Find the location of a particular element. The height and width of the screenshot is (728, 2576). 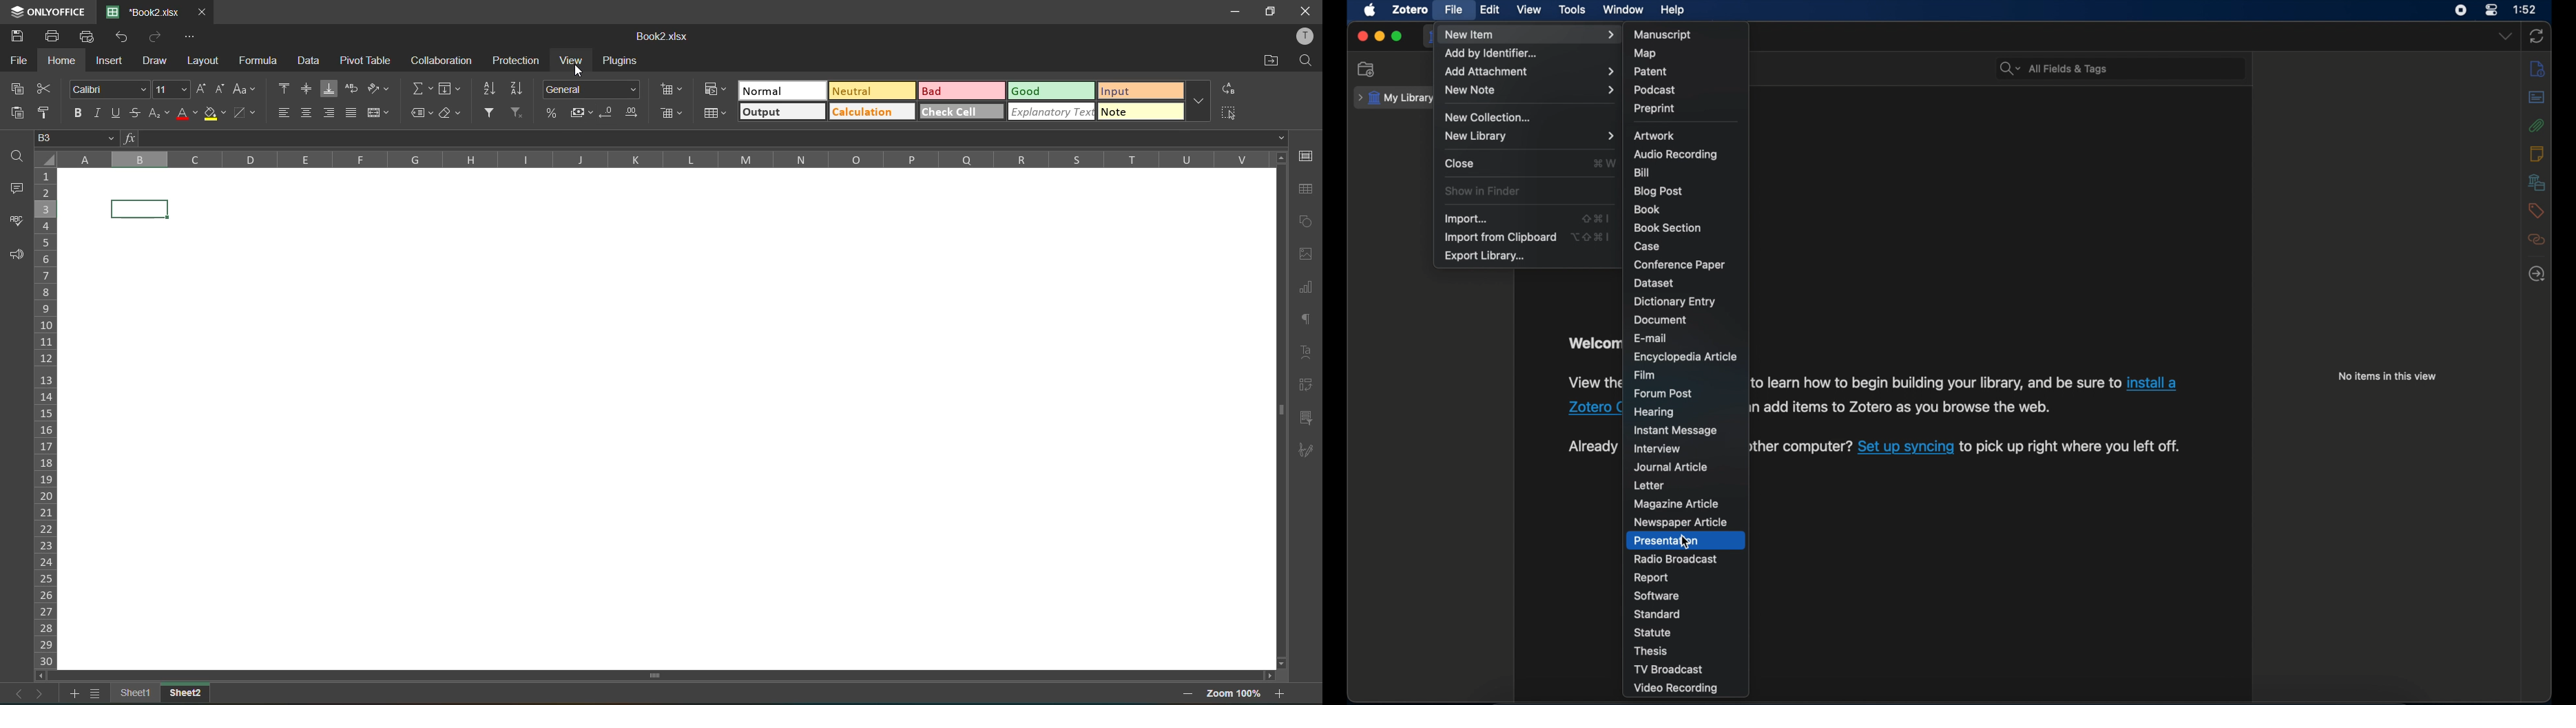

formula bar is located at coordinates (702, 138).